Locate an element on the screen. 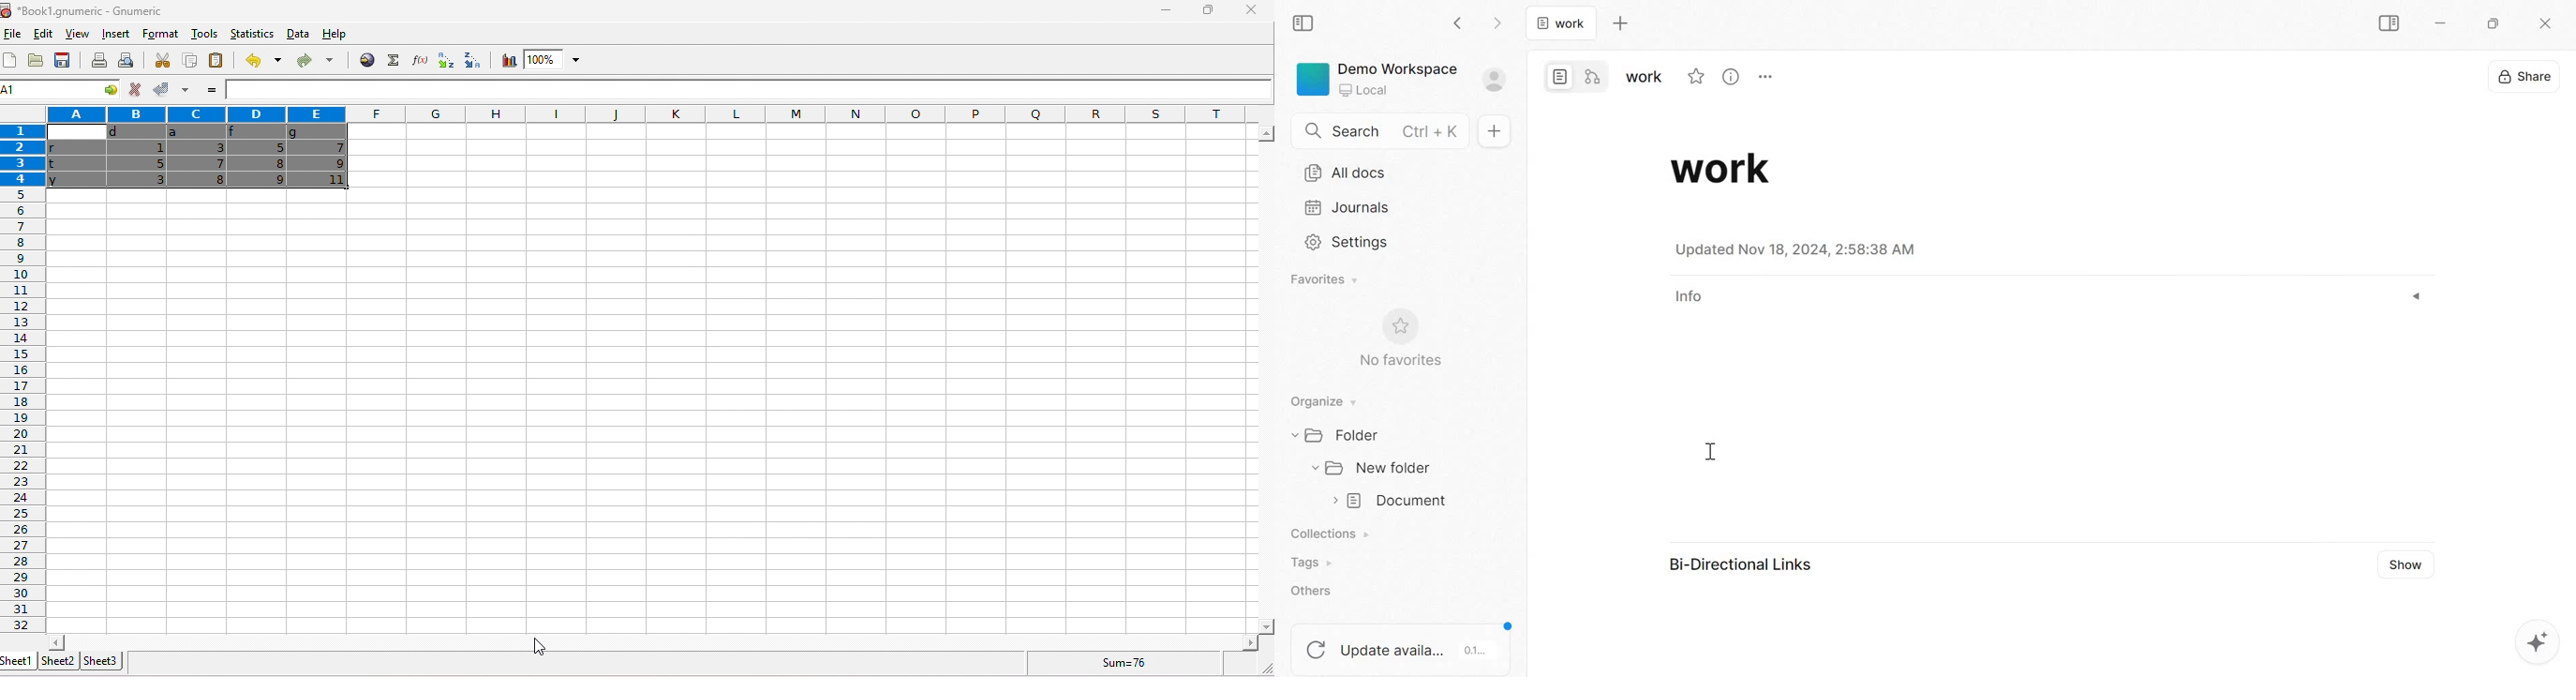 This screenshot has width=2576, height=700. sheet2 is located at coordinates (57, 660).